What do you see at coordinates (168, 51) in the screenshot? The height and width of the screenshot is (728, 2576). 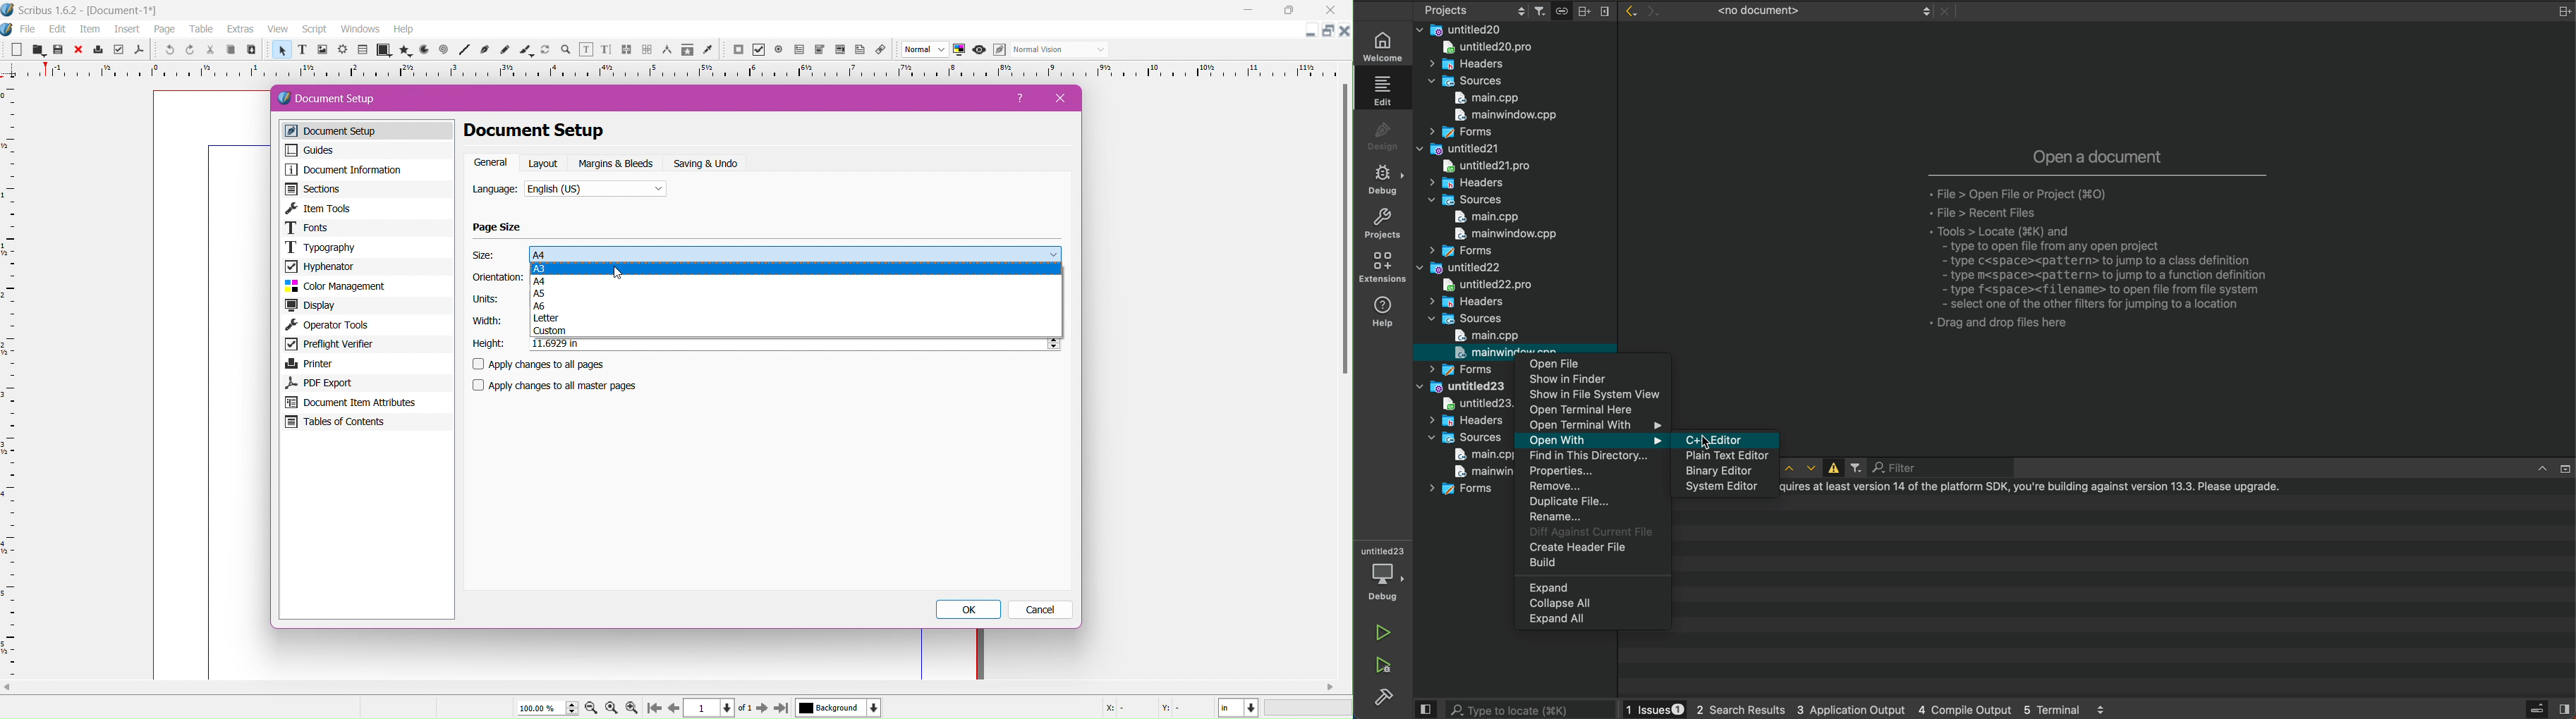 I see `undo` at bounding box center [168, 51].